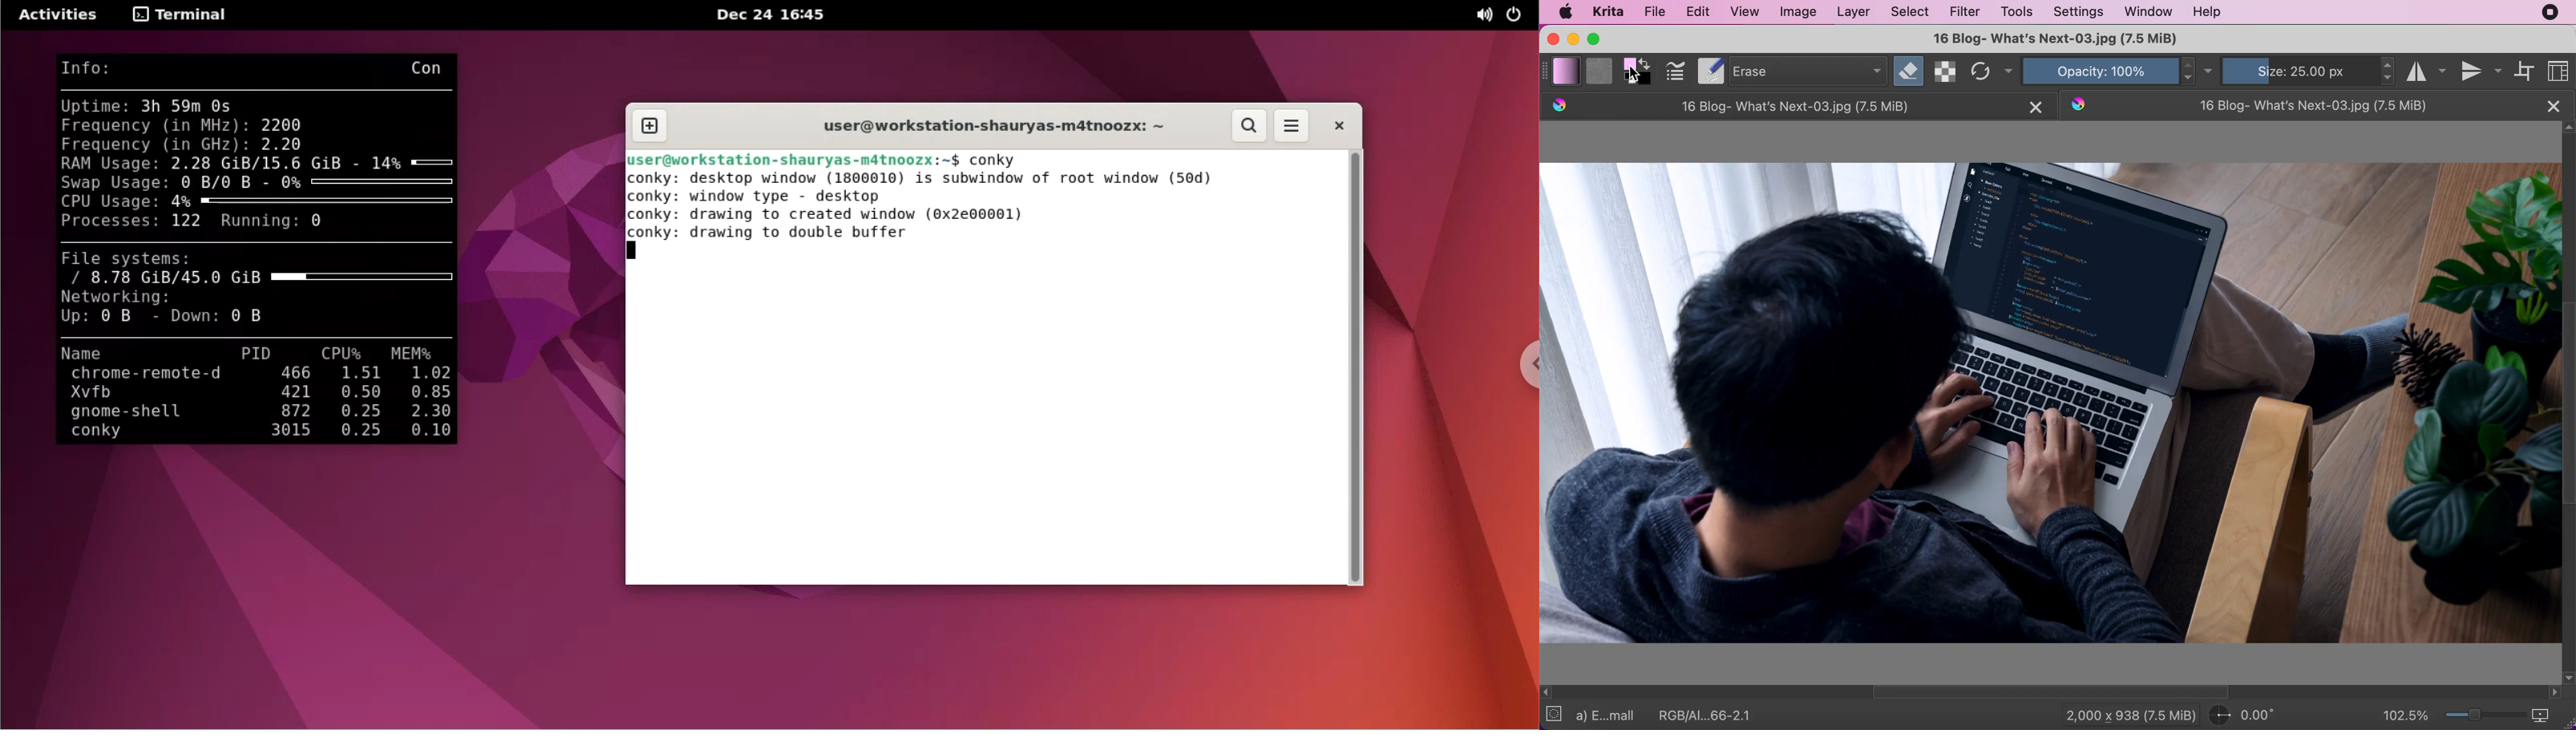 This screenshot has height=756, width=2576. Describe the element at coordinates (2051, 693) in the screenshot. I see `horizontal scroll bar` at that location.